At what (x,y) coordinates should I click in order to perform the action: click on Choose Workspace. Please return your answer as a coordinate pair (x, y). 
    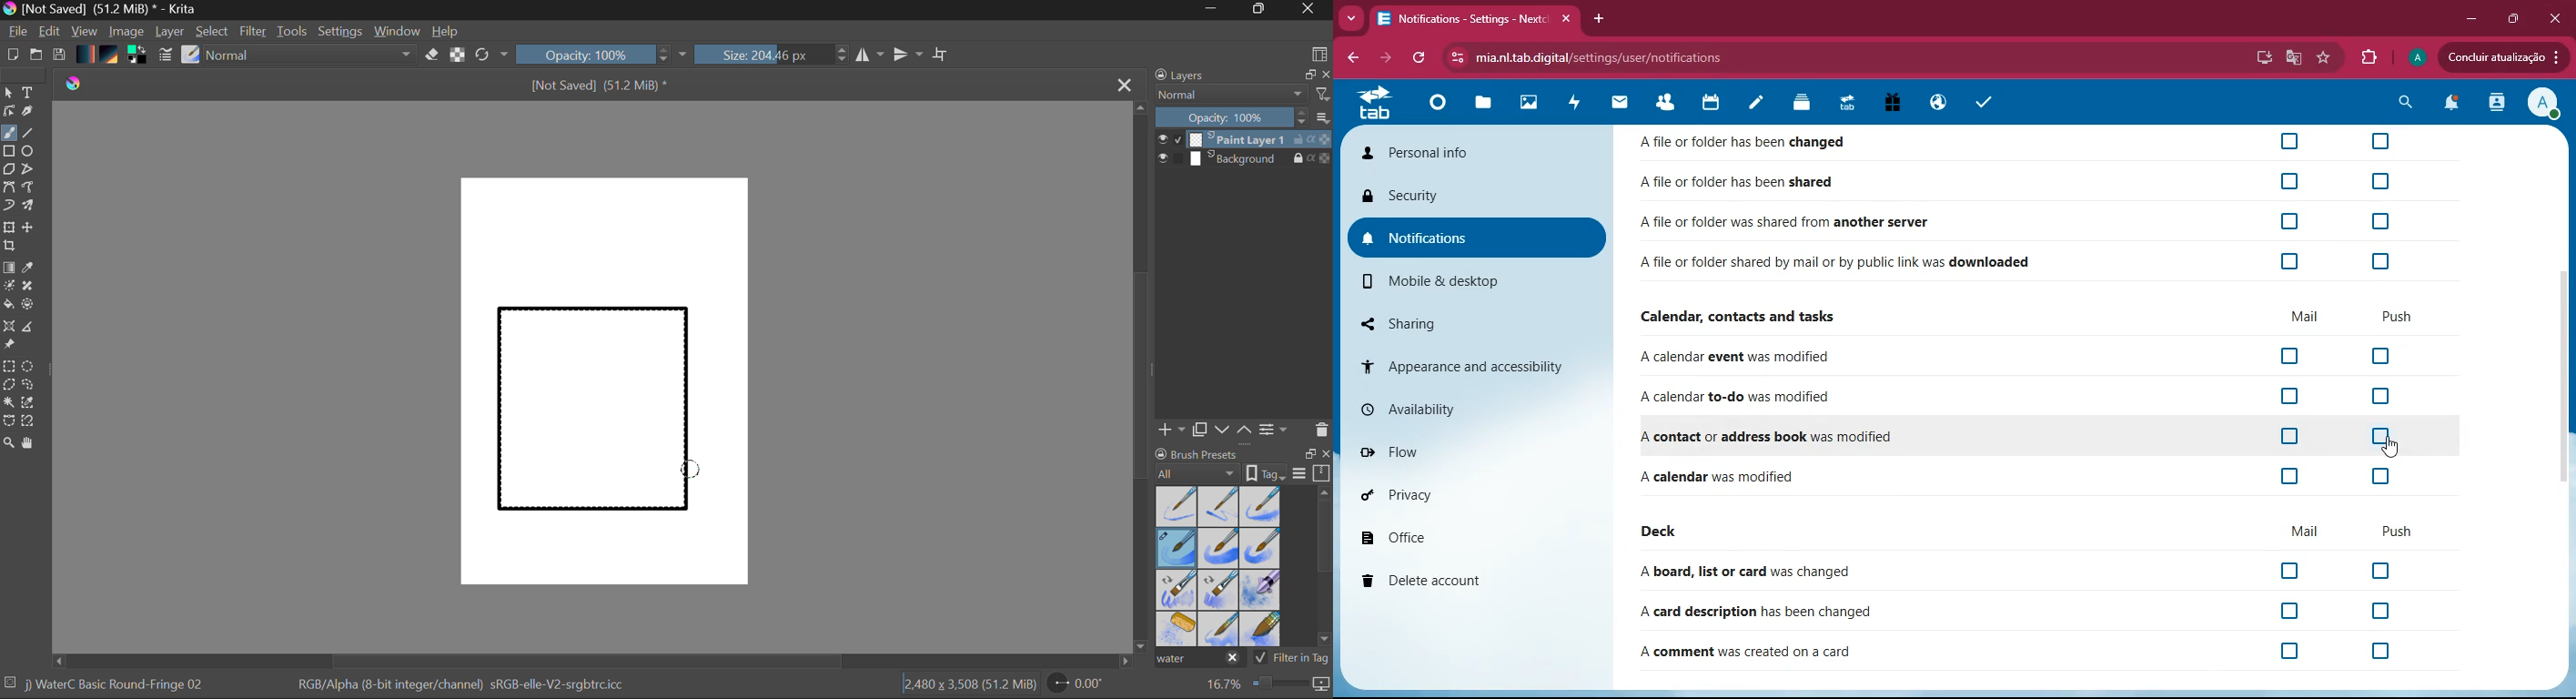
    Looking at the image, I should click on (1320, 53).